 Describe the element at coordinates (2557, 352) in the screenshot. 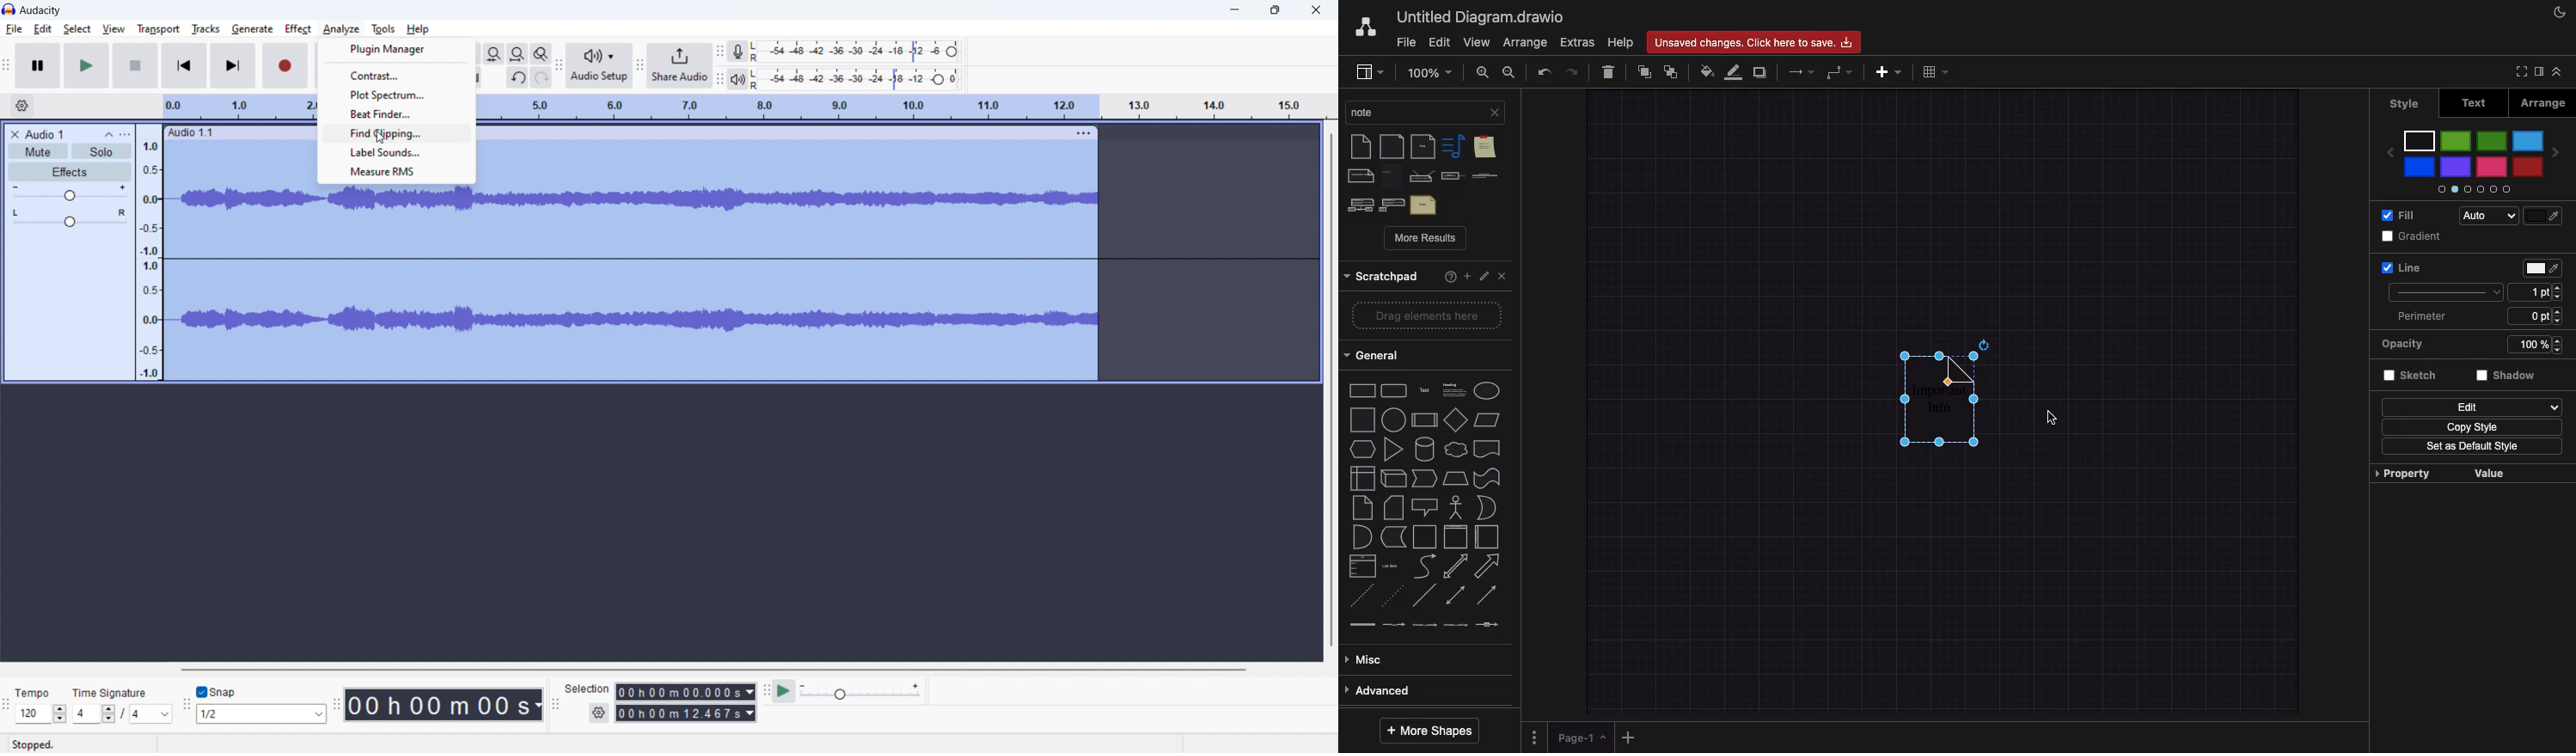

I see `decrease opacity` at that location.